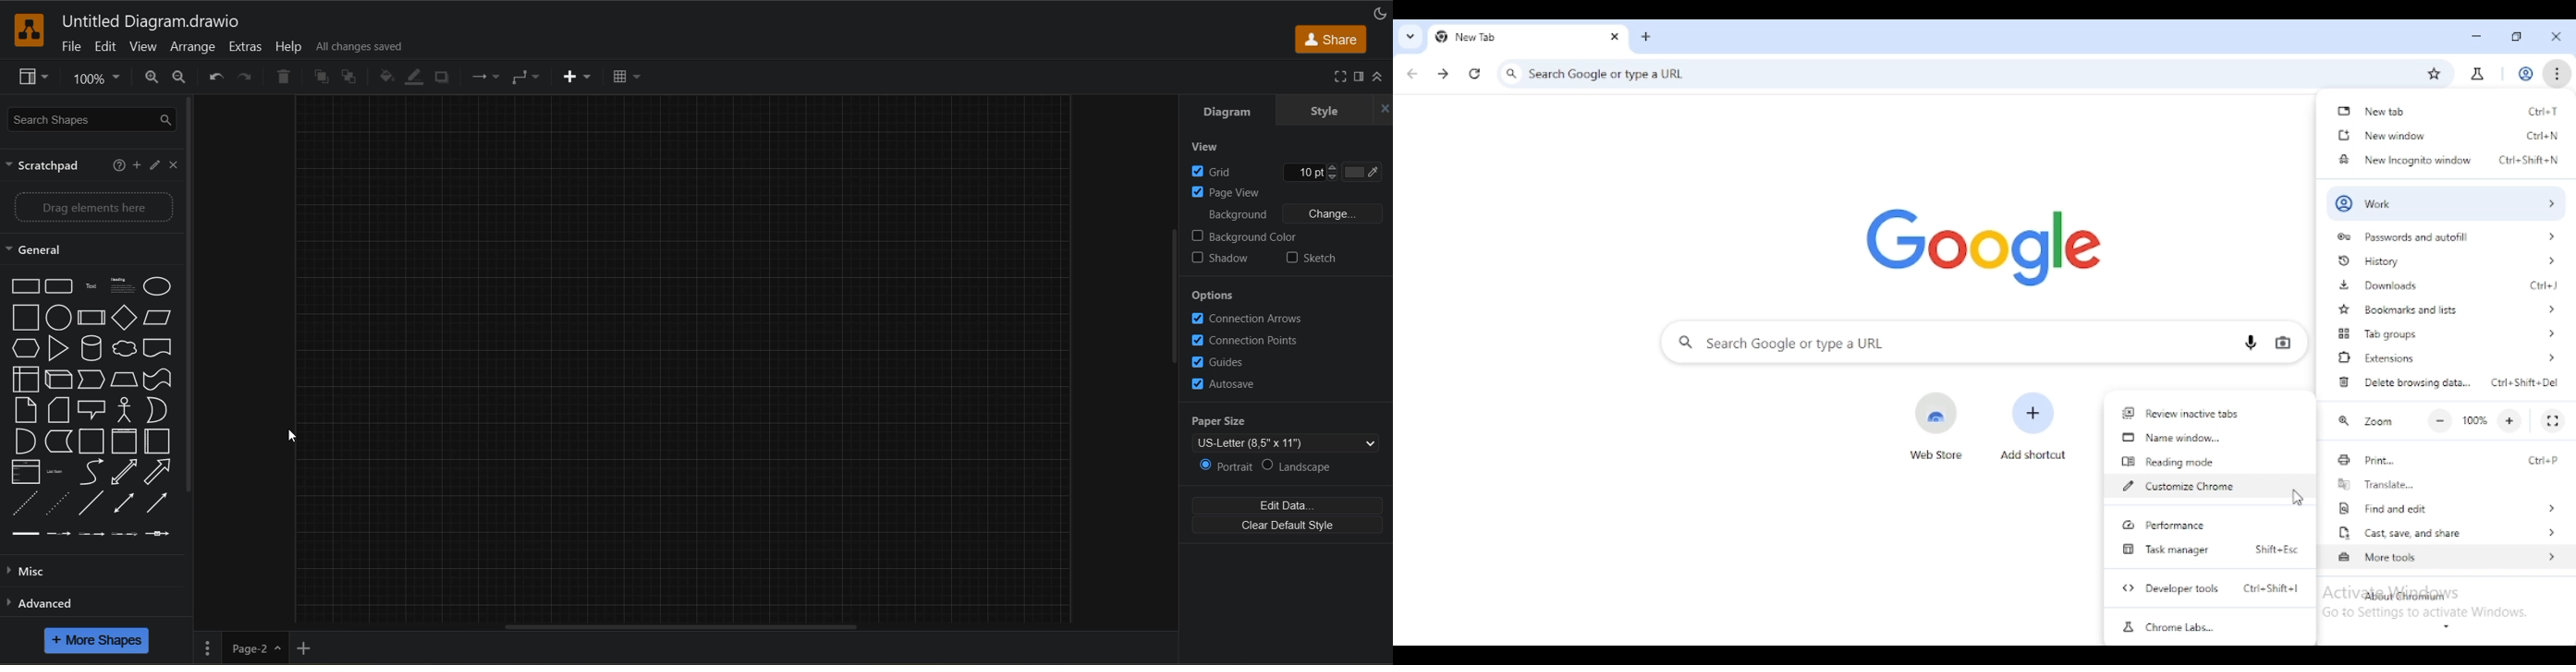 This screenshot has height=672, width=2576. What do you see at coordinates (293, 436) in the screenshot?
I see `cursor` at bounding box center [293, 436].